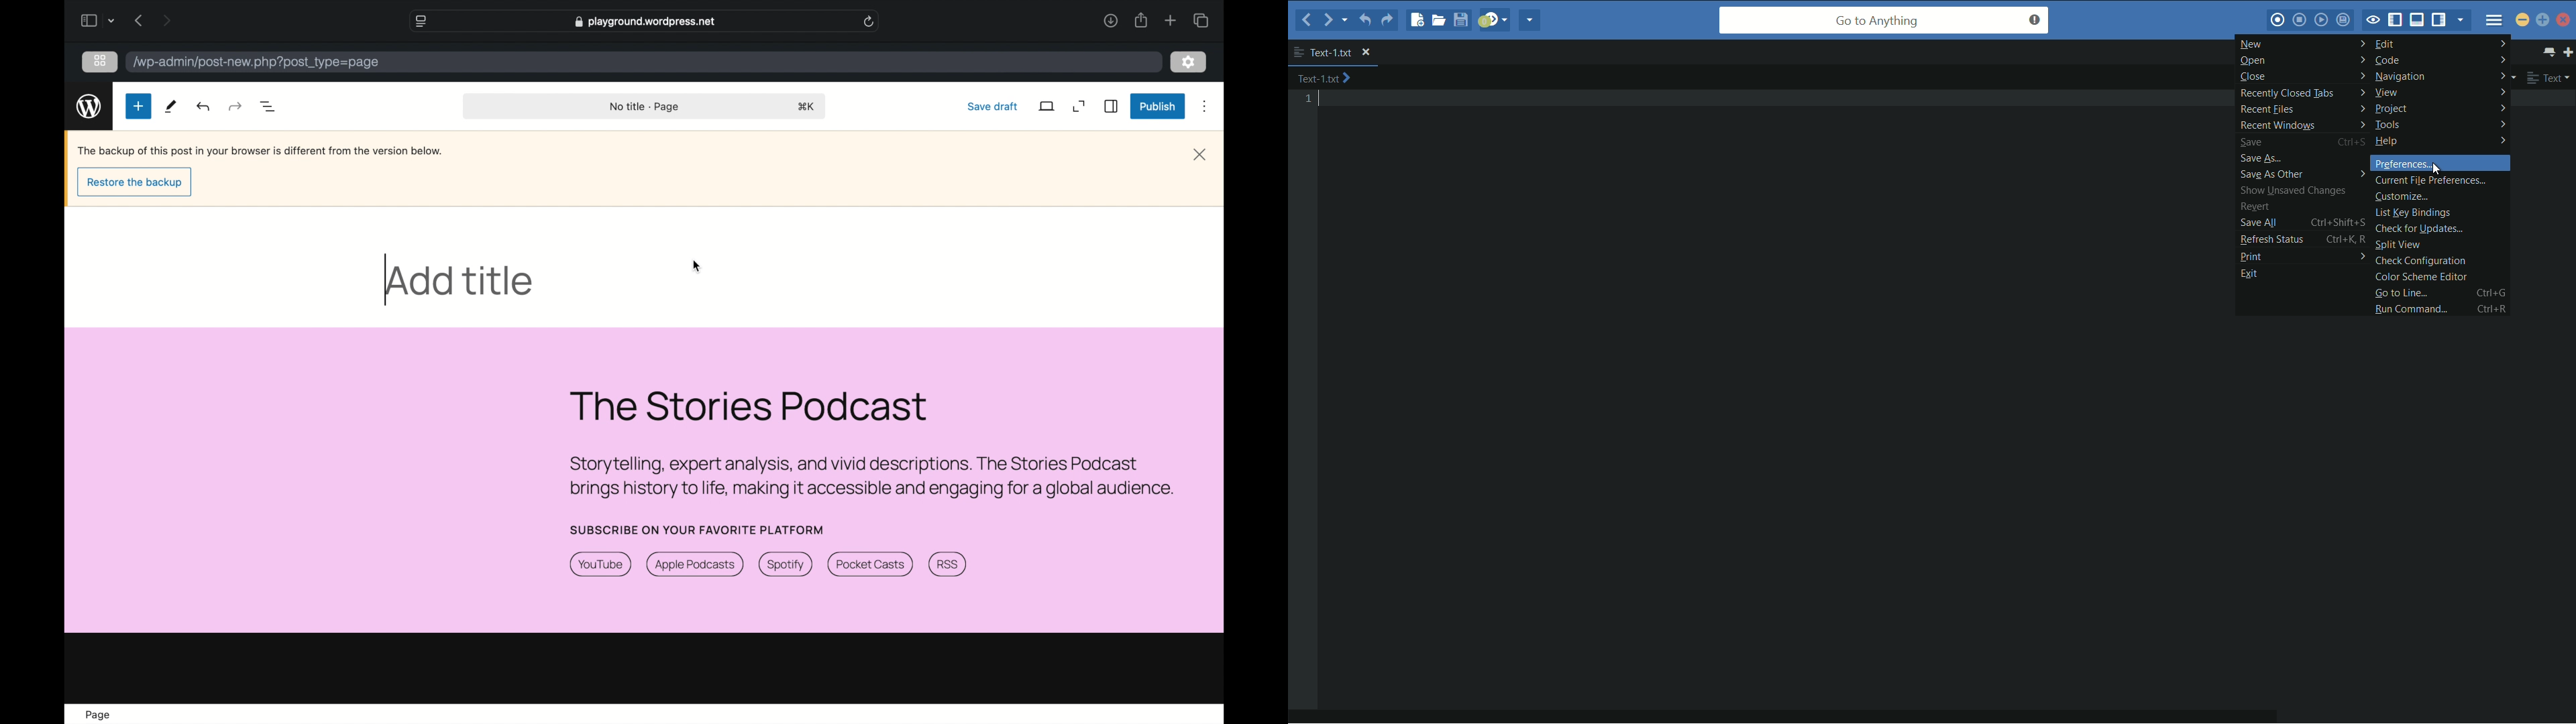  I want to click on new tab, so click(1171, 21).